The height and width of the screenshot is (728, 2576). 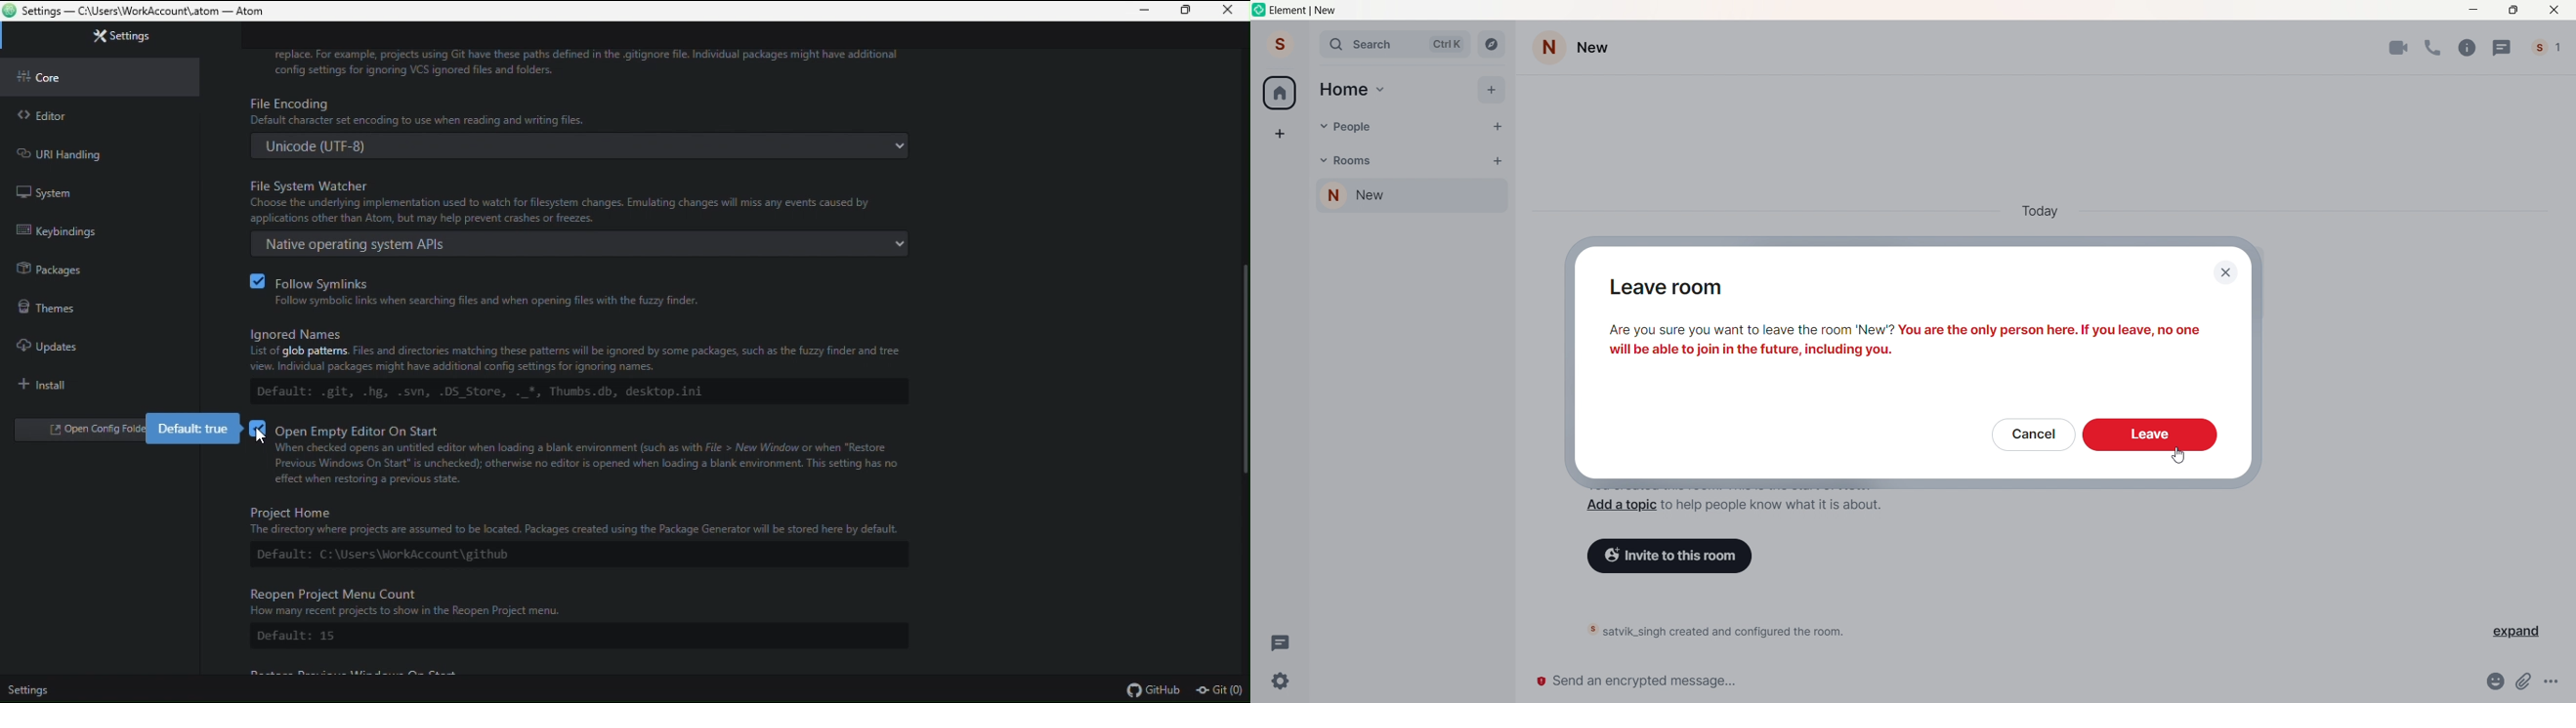 What do you see at coordinates (603, 458) in the screenshot?
I see `open empty editor on start` at bounding box center [603, 458].